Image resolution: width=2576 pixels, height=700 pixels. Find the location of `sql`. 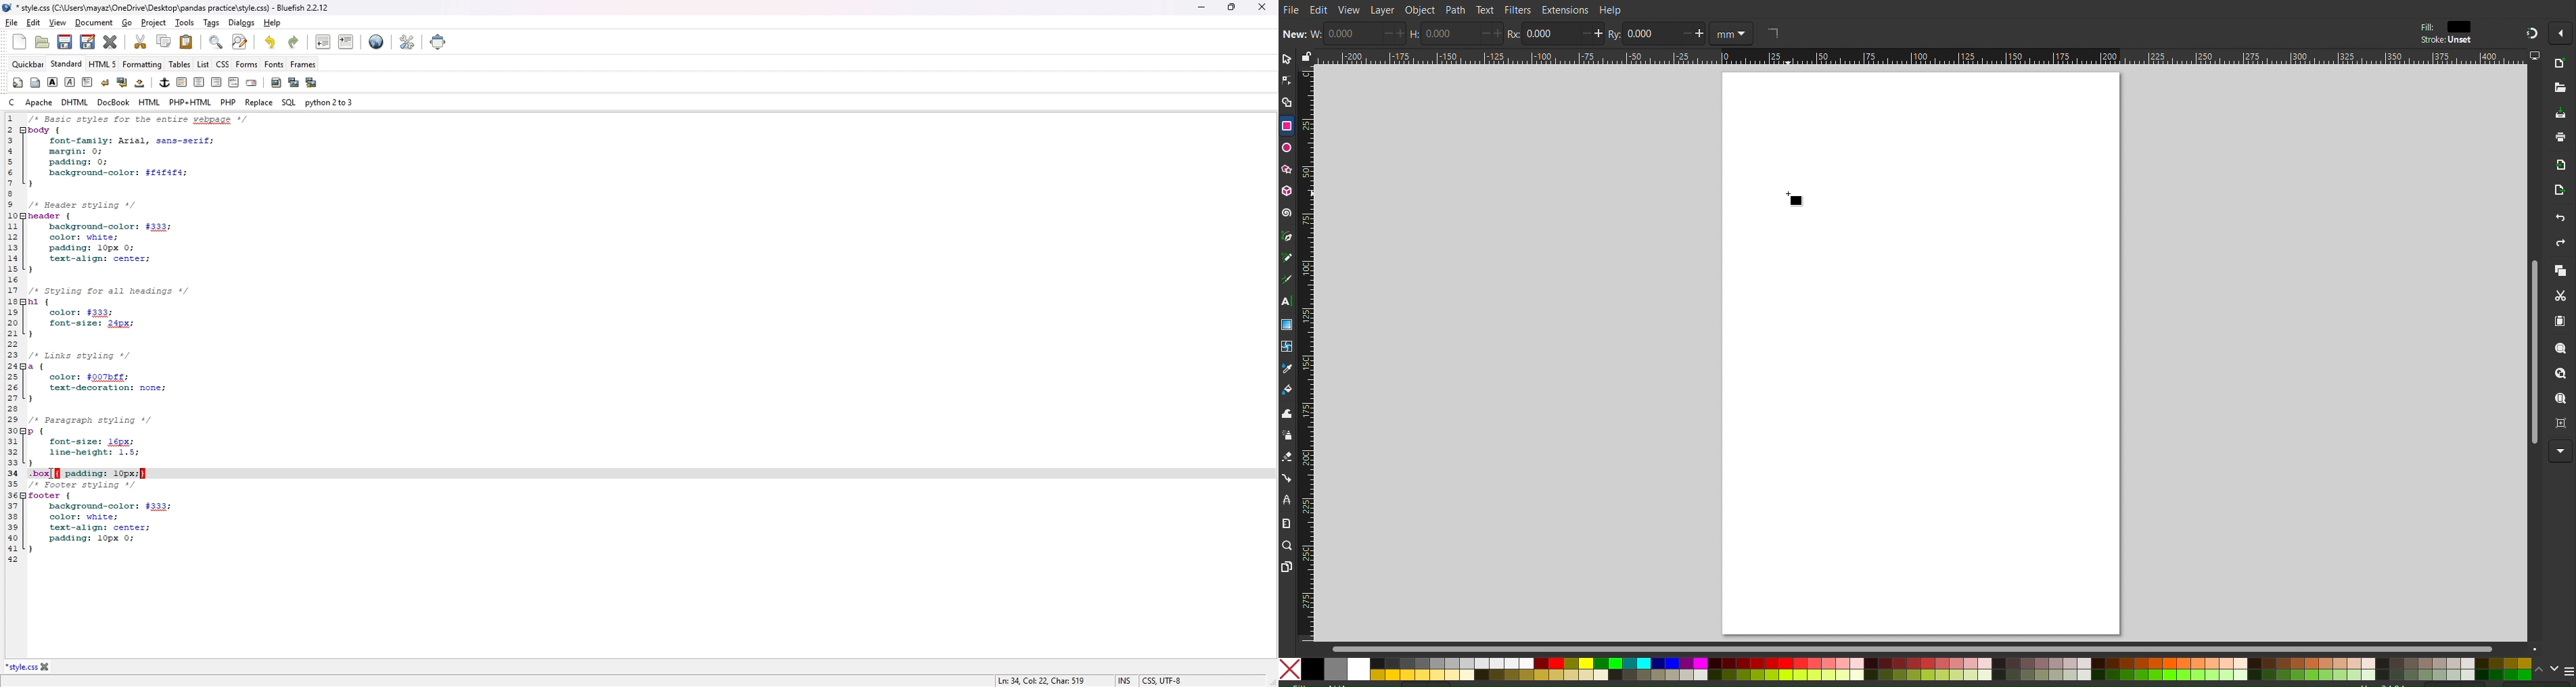

sql is located at coordinates (288, 103).